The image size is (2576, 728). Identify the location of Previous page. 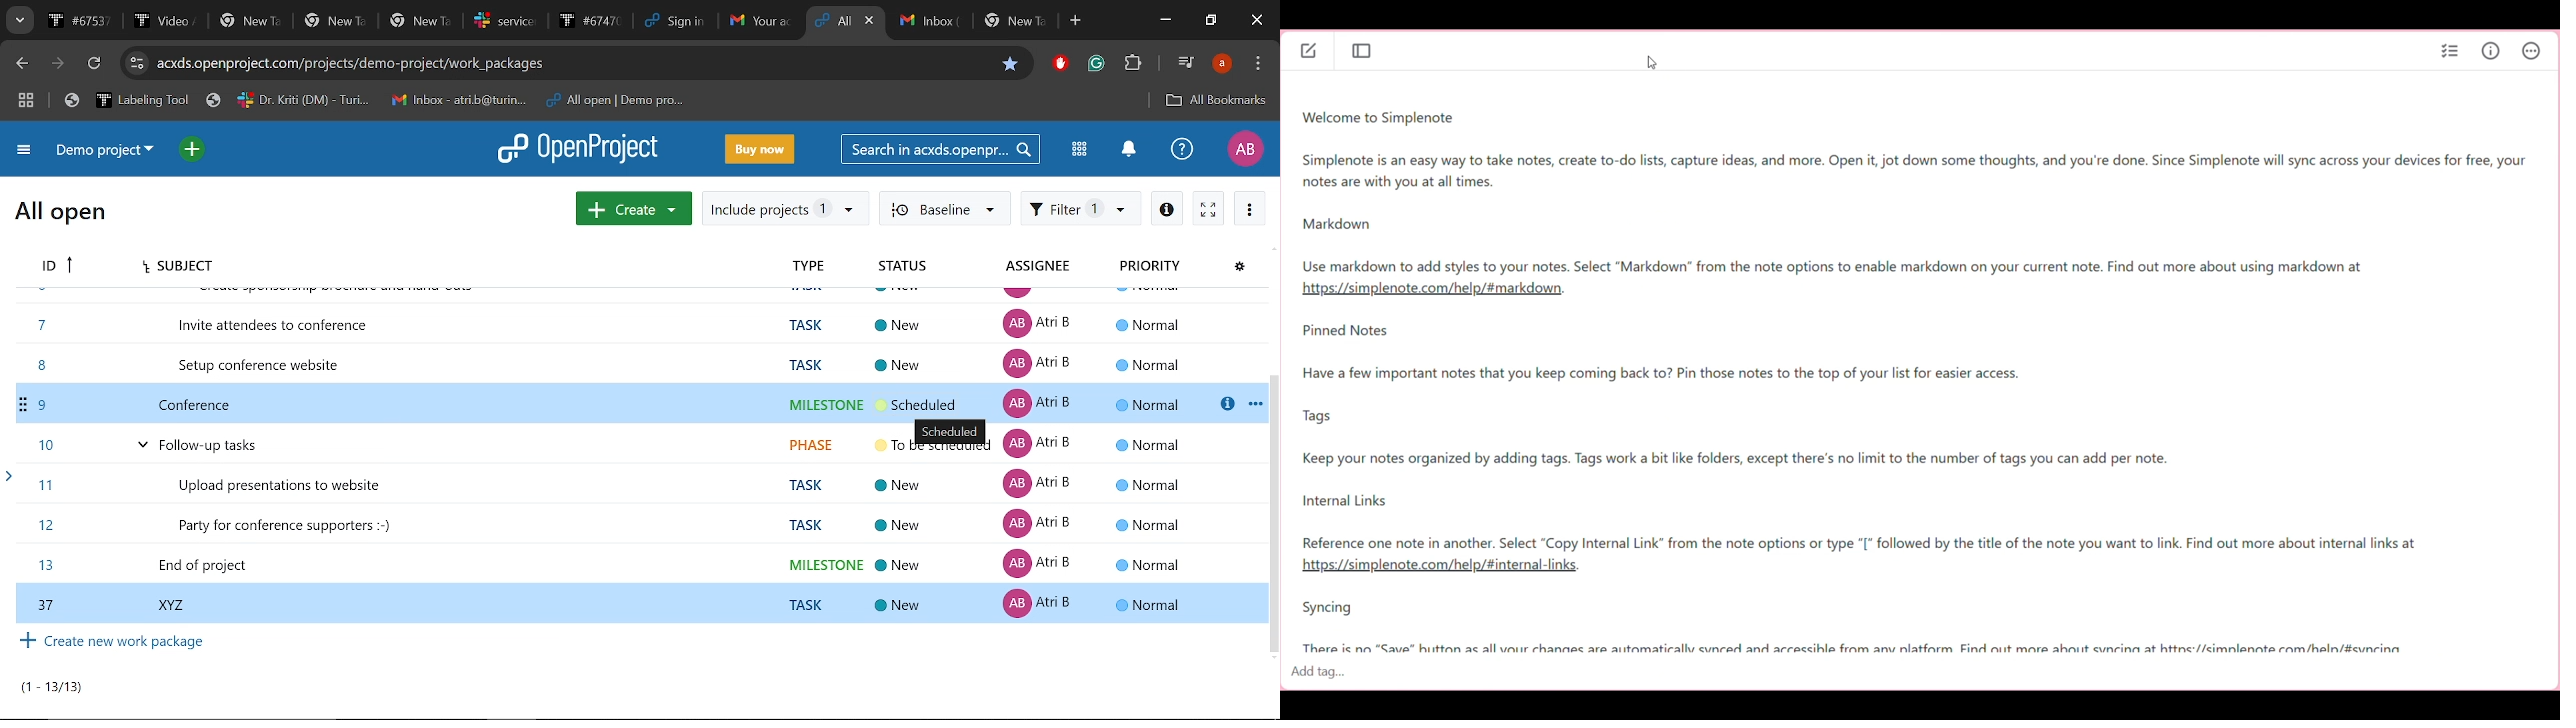
(25, 65).